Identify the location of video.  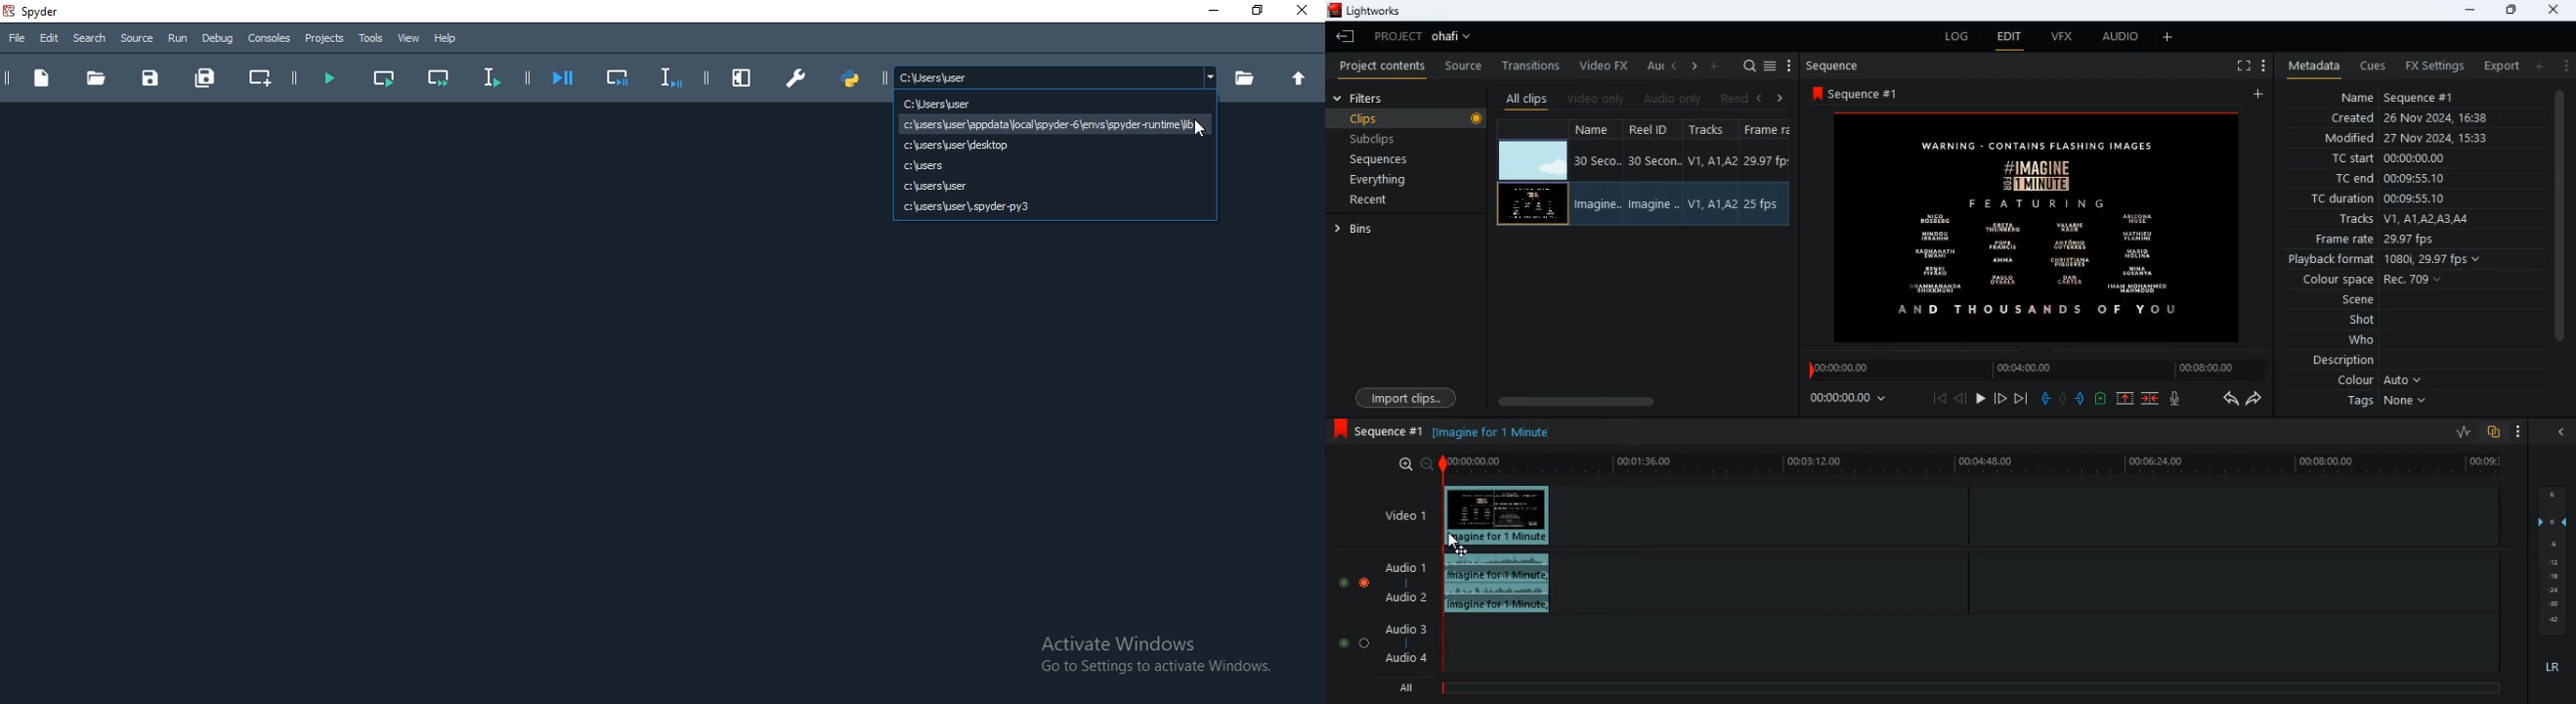
(1497, 516).